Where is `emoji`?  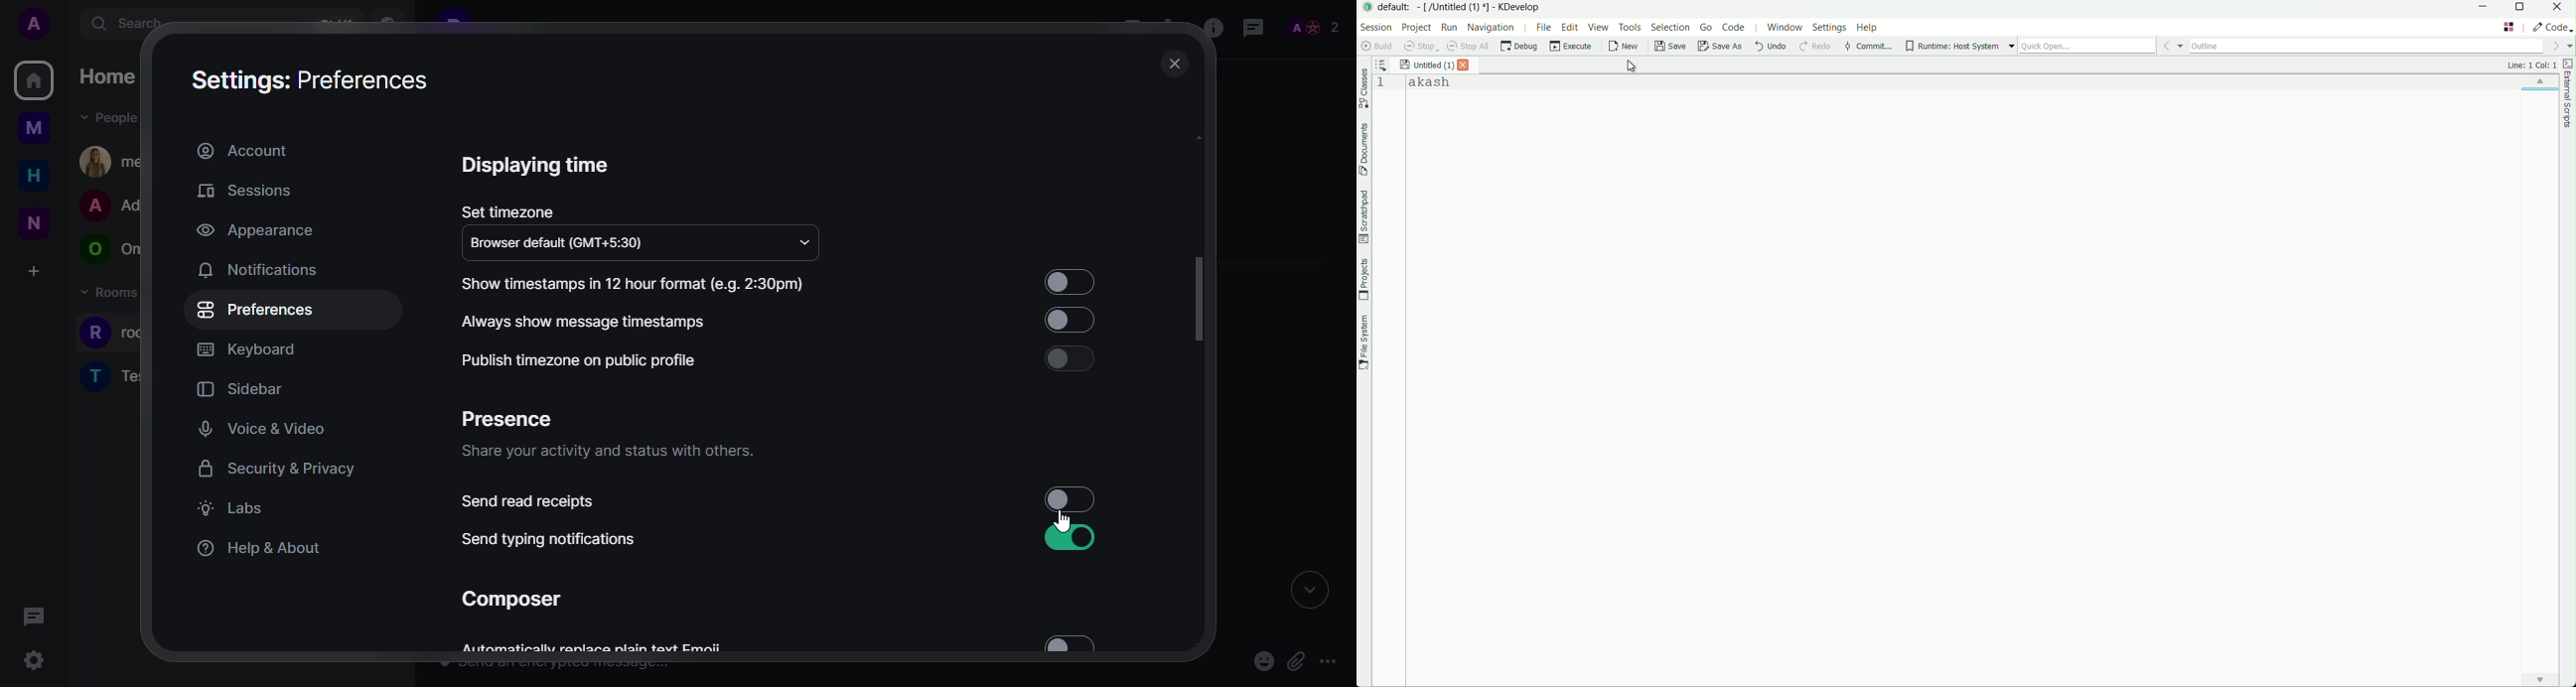
emoji is located at coordinates (1257, 660).